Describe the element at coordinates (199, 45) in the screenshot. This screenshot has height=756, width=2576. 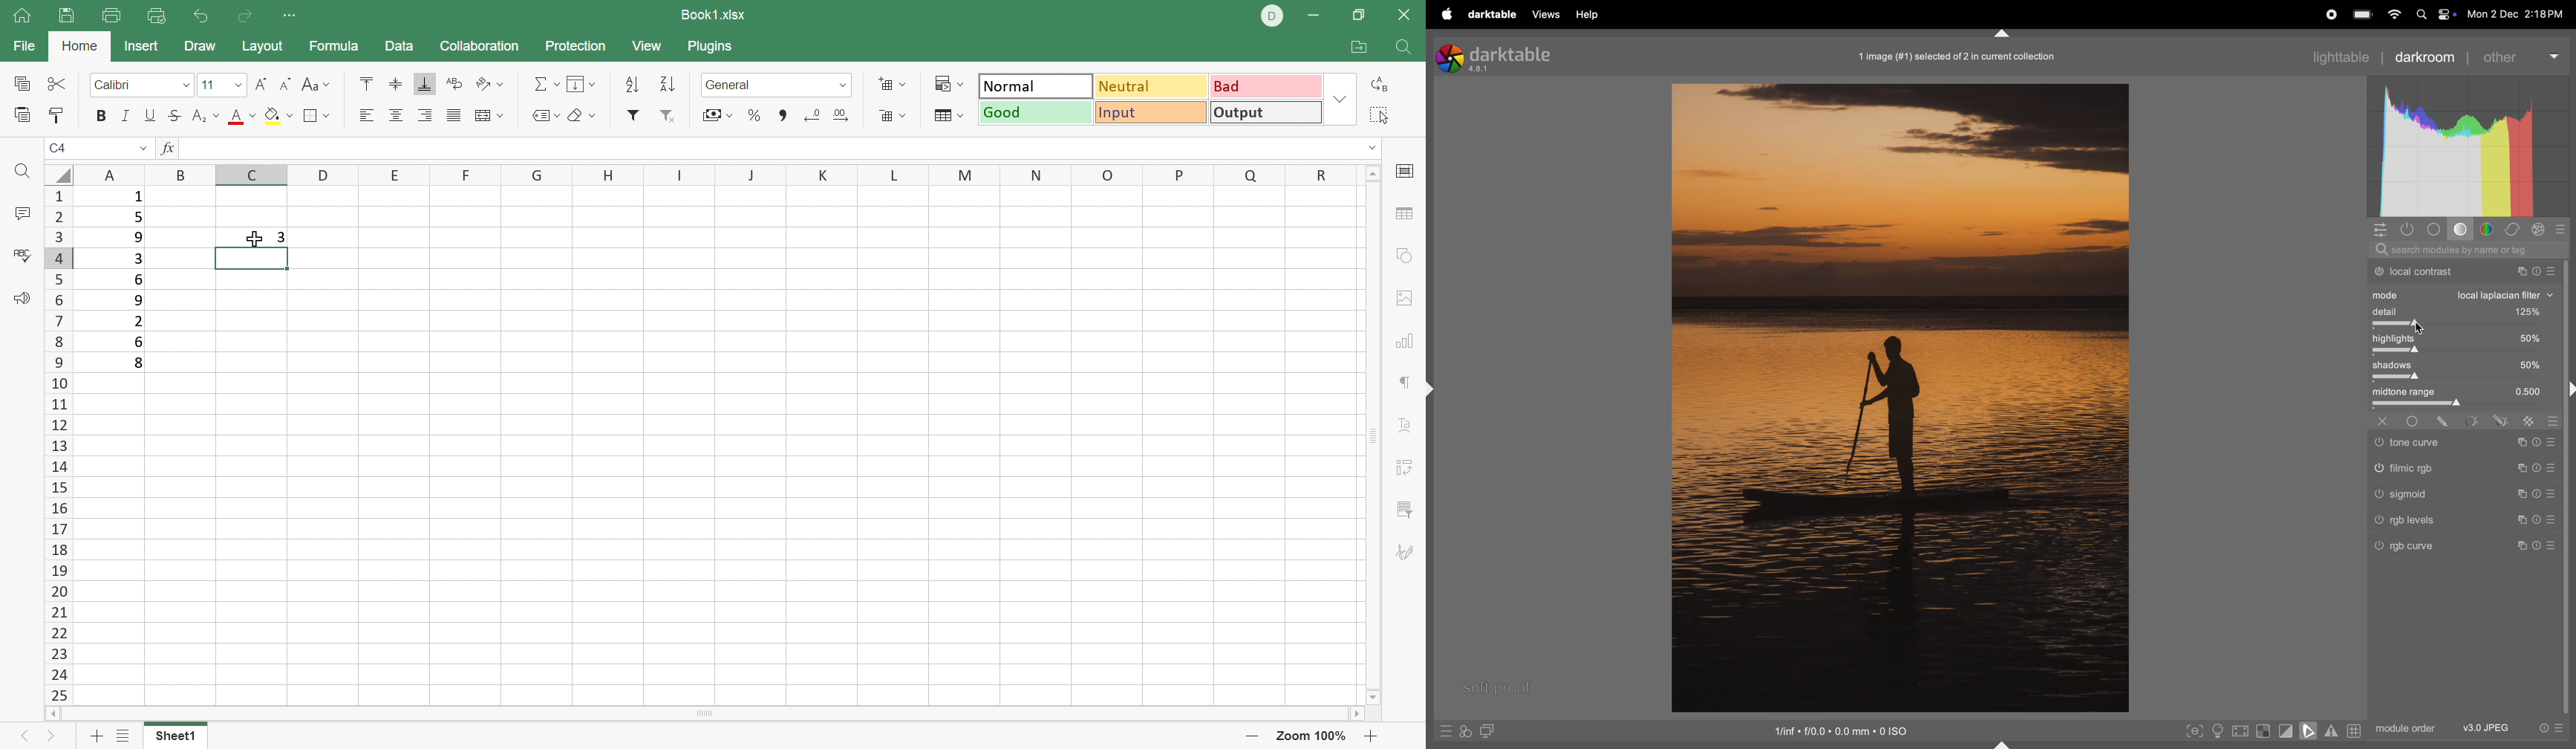
I see `Draw` at that location.